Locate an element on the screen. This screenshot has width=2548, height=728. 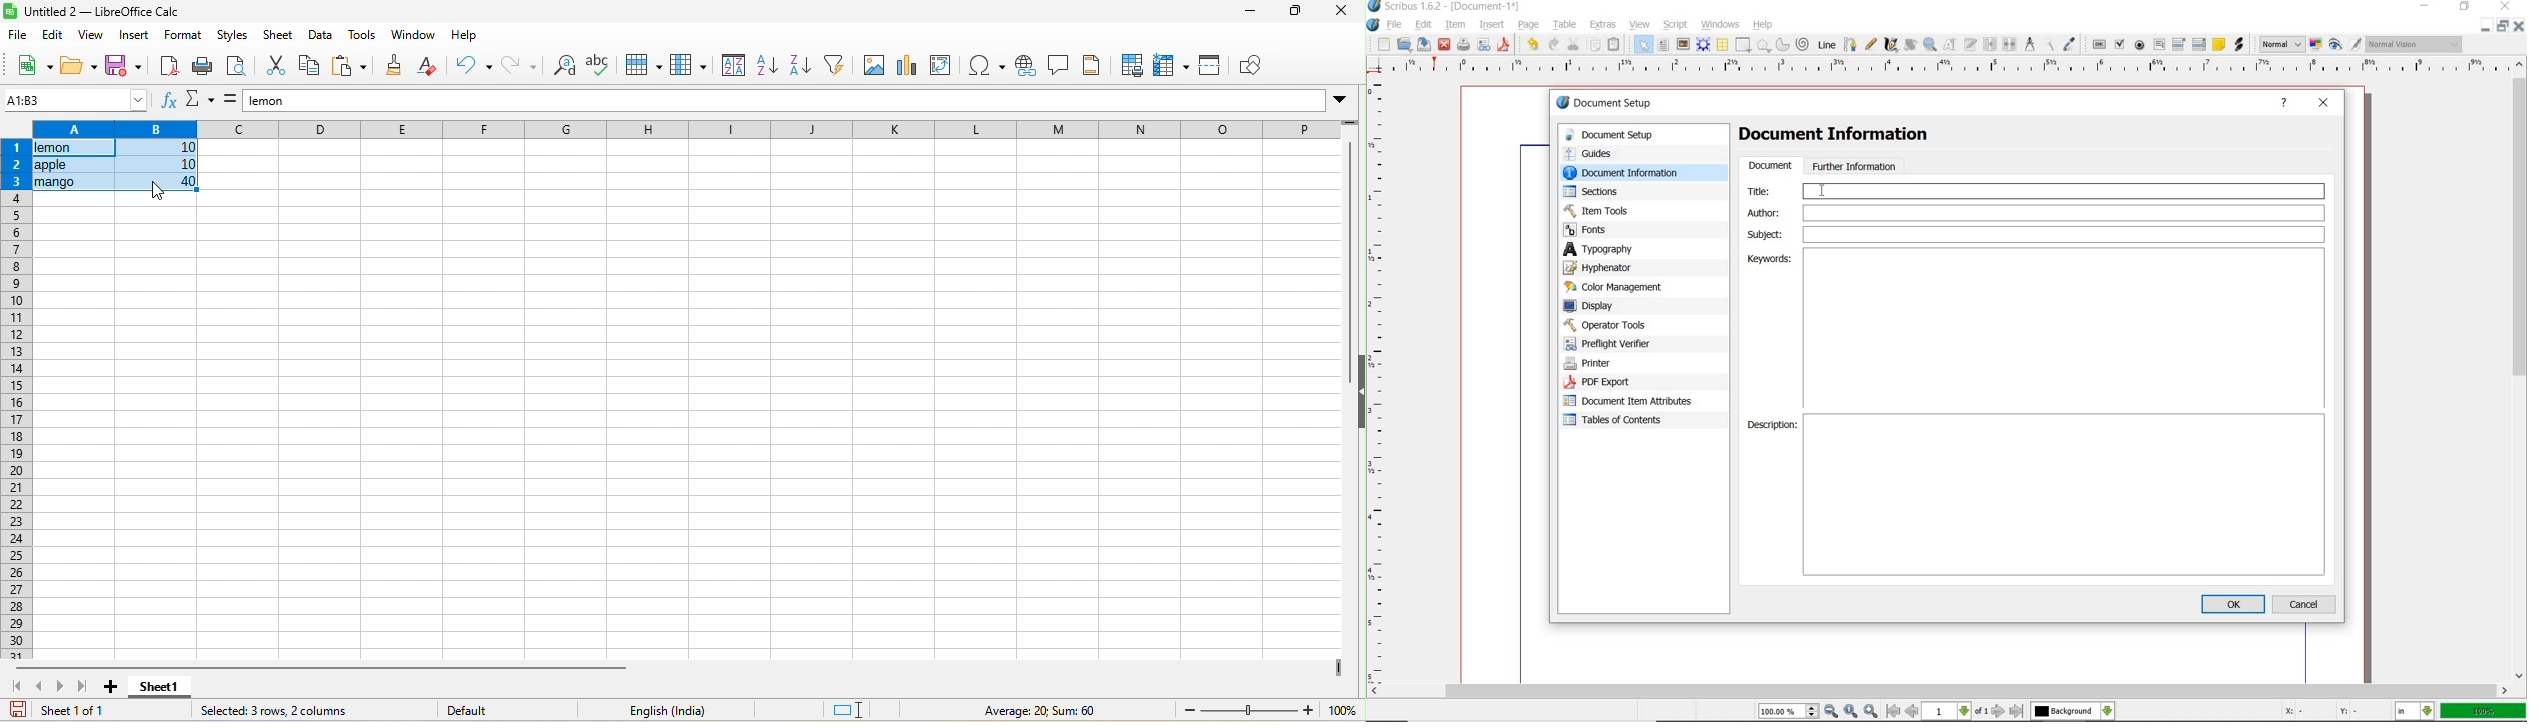
edit is located at coordinates (1424, 24).